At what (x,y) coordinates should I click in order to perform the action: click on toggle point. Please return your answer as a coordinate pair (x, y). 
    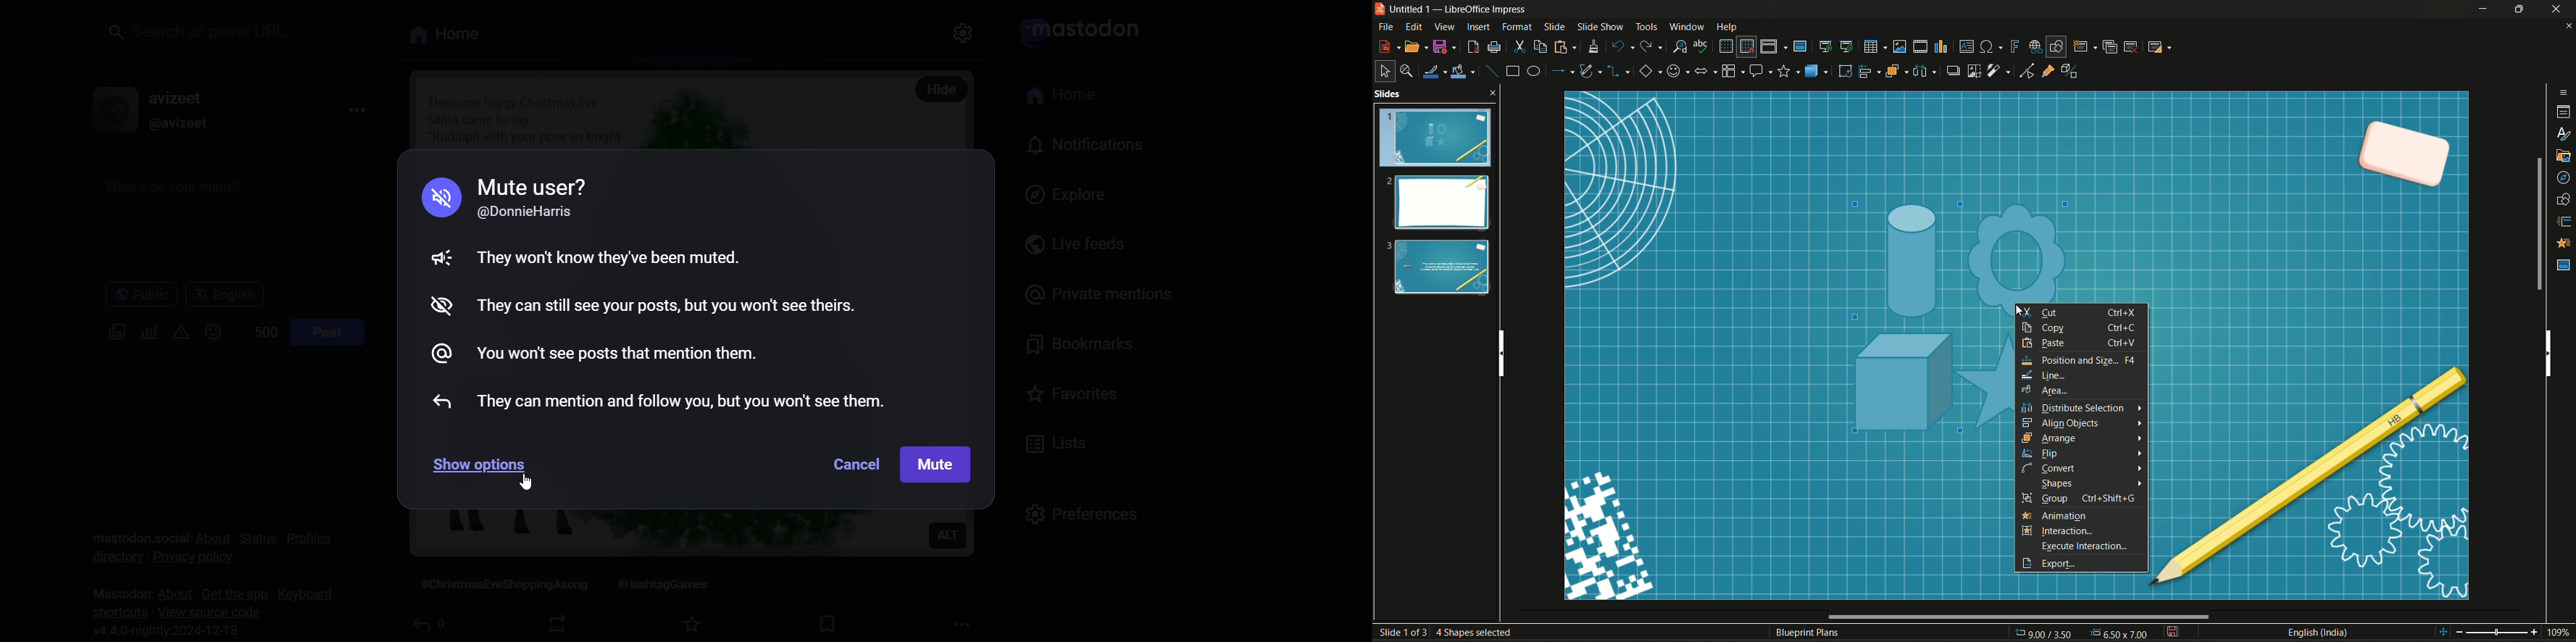
    Looking at the image, I should click on (2025, 72).